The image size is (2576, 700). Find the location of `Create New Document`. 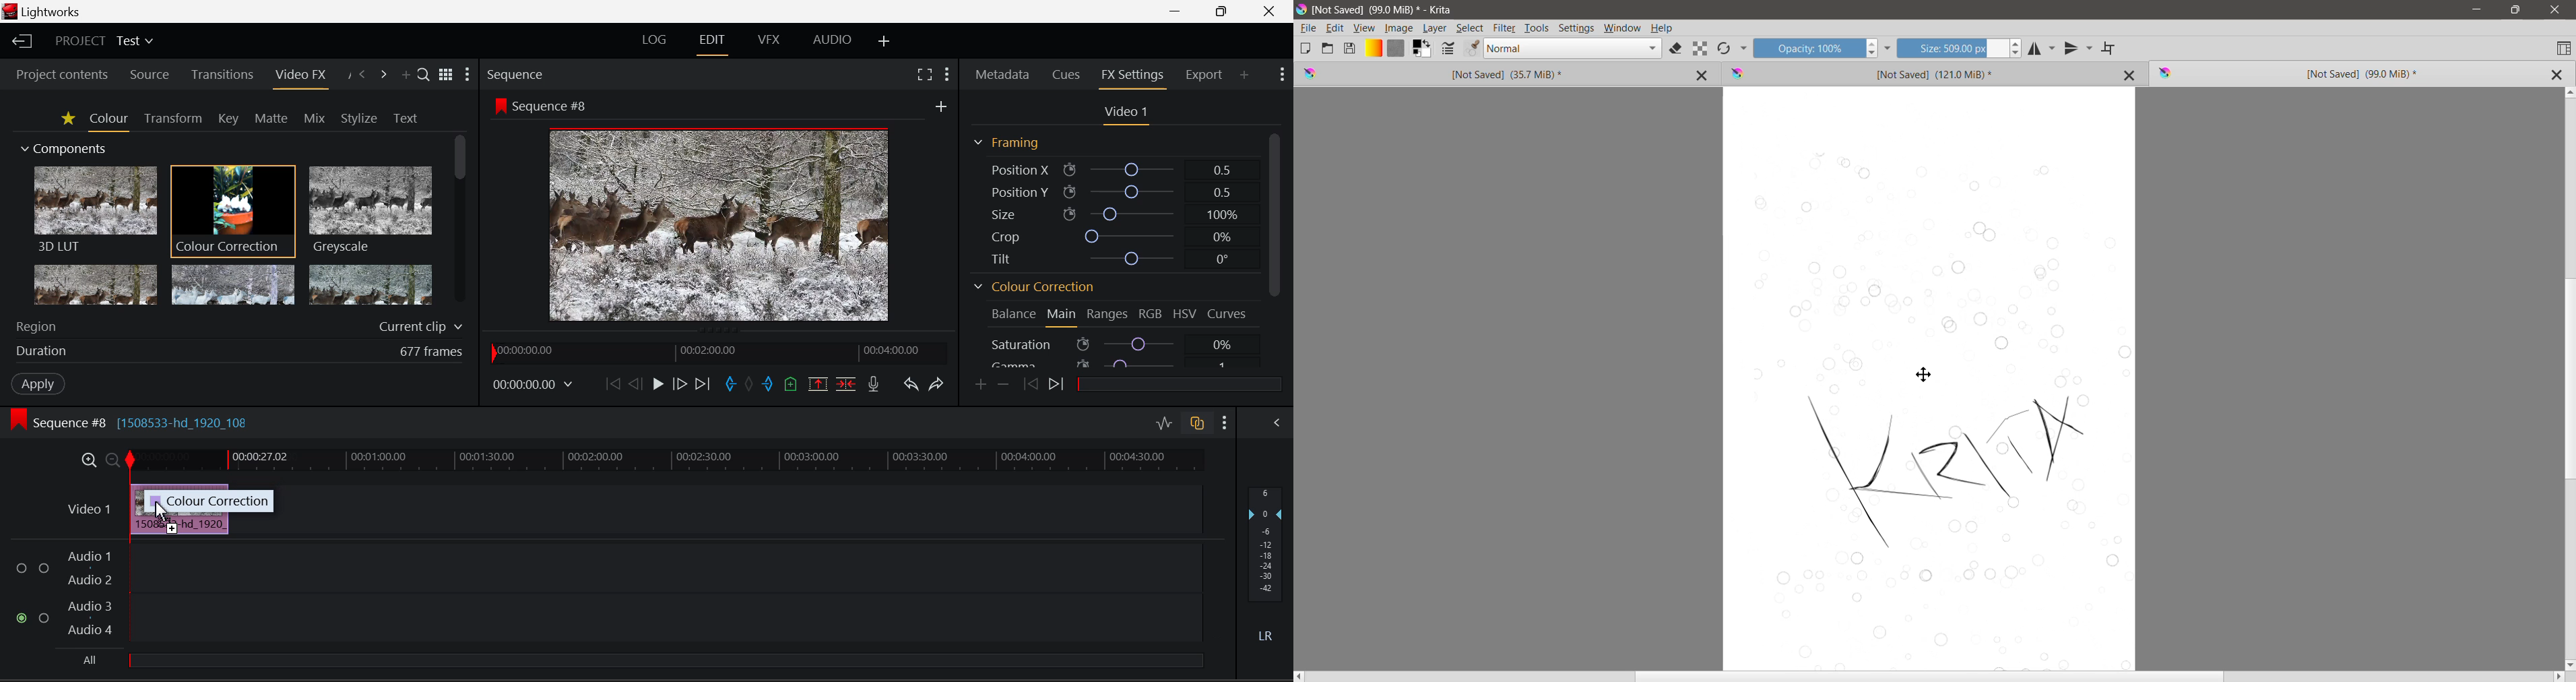

Create New Document is located at coordinates (1305, 48).